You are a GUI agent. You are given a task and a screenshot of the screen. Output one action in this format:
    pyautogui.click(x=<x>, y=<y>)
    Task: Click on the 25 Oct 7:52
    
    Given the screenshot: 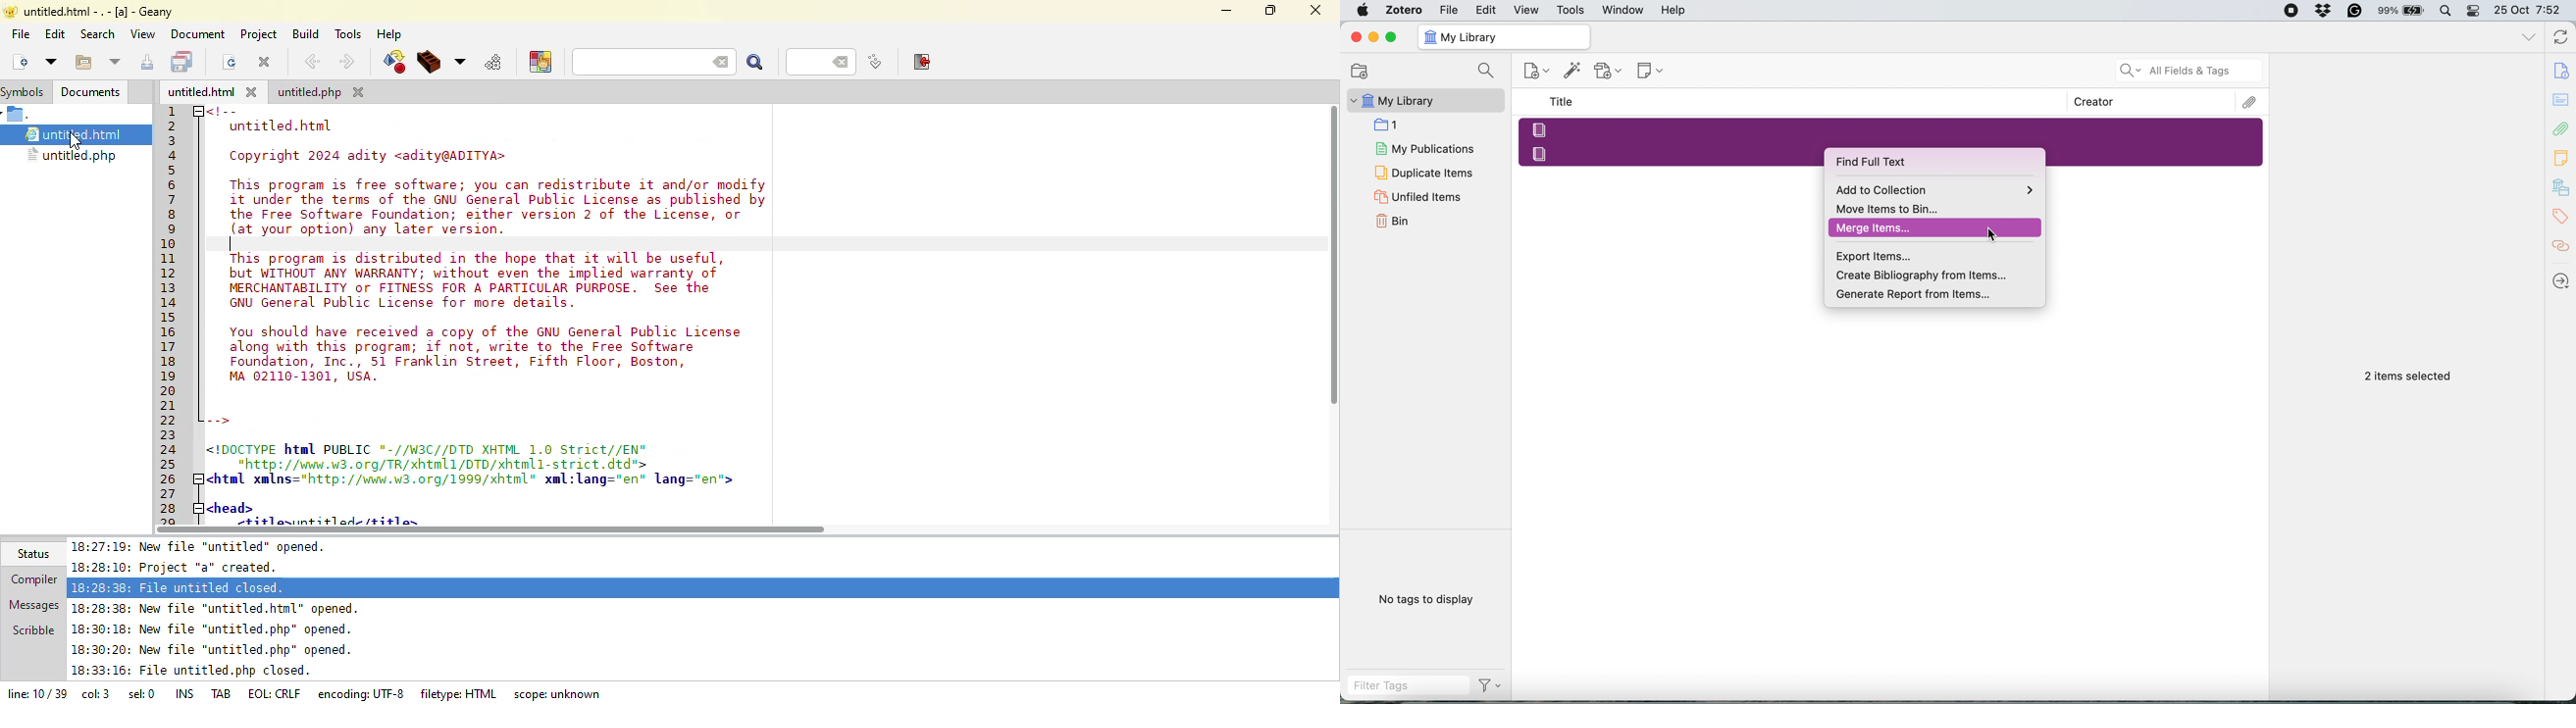 What is the action you would take?
    pyautogui.click(x=2533, y=11)
    